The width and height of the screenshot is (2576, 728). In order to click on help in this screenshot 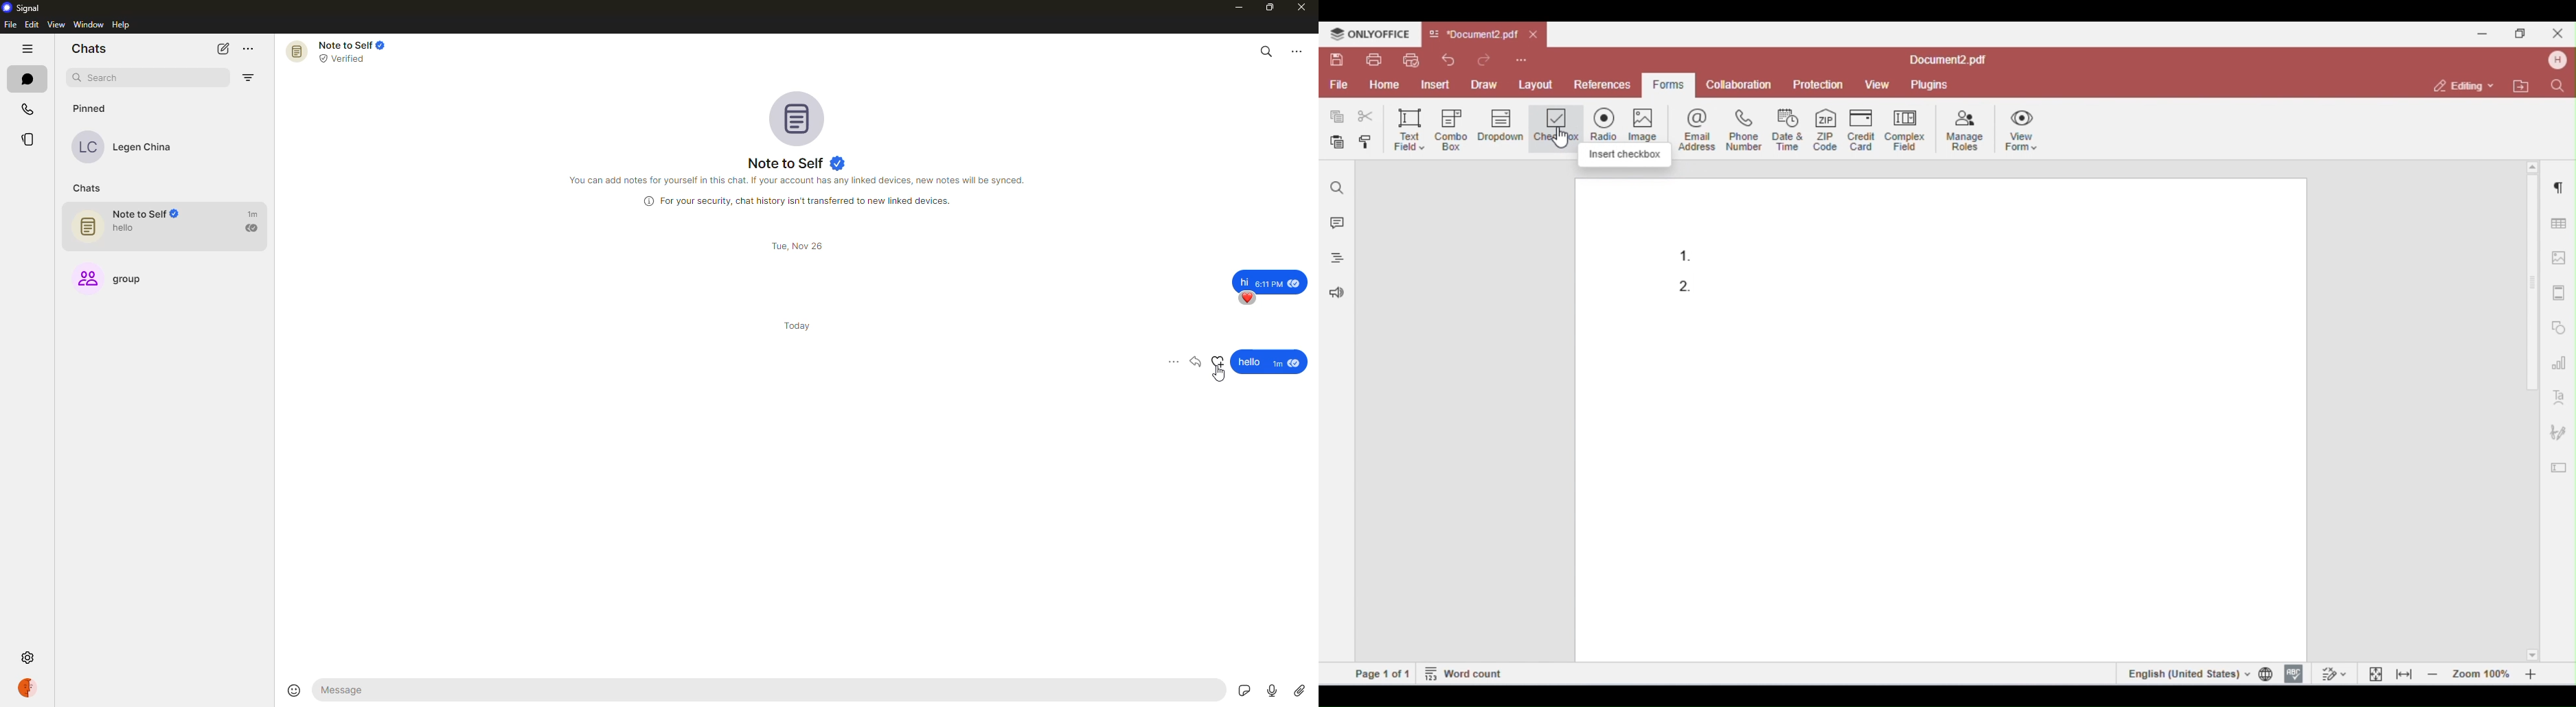, I will do `click(122, 25)`.